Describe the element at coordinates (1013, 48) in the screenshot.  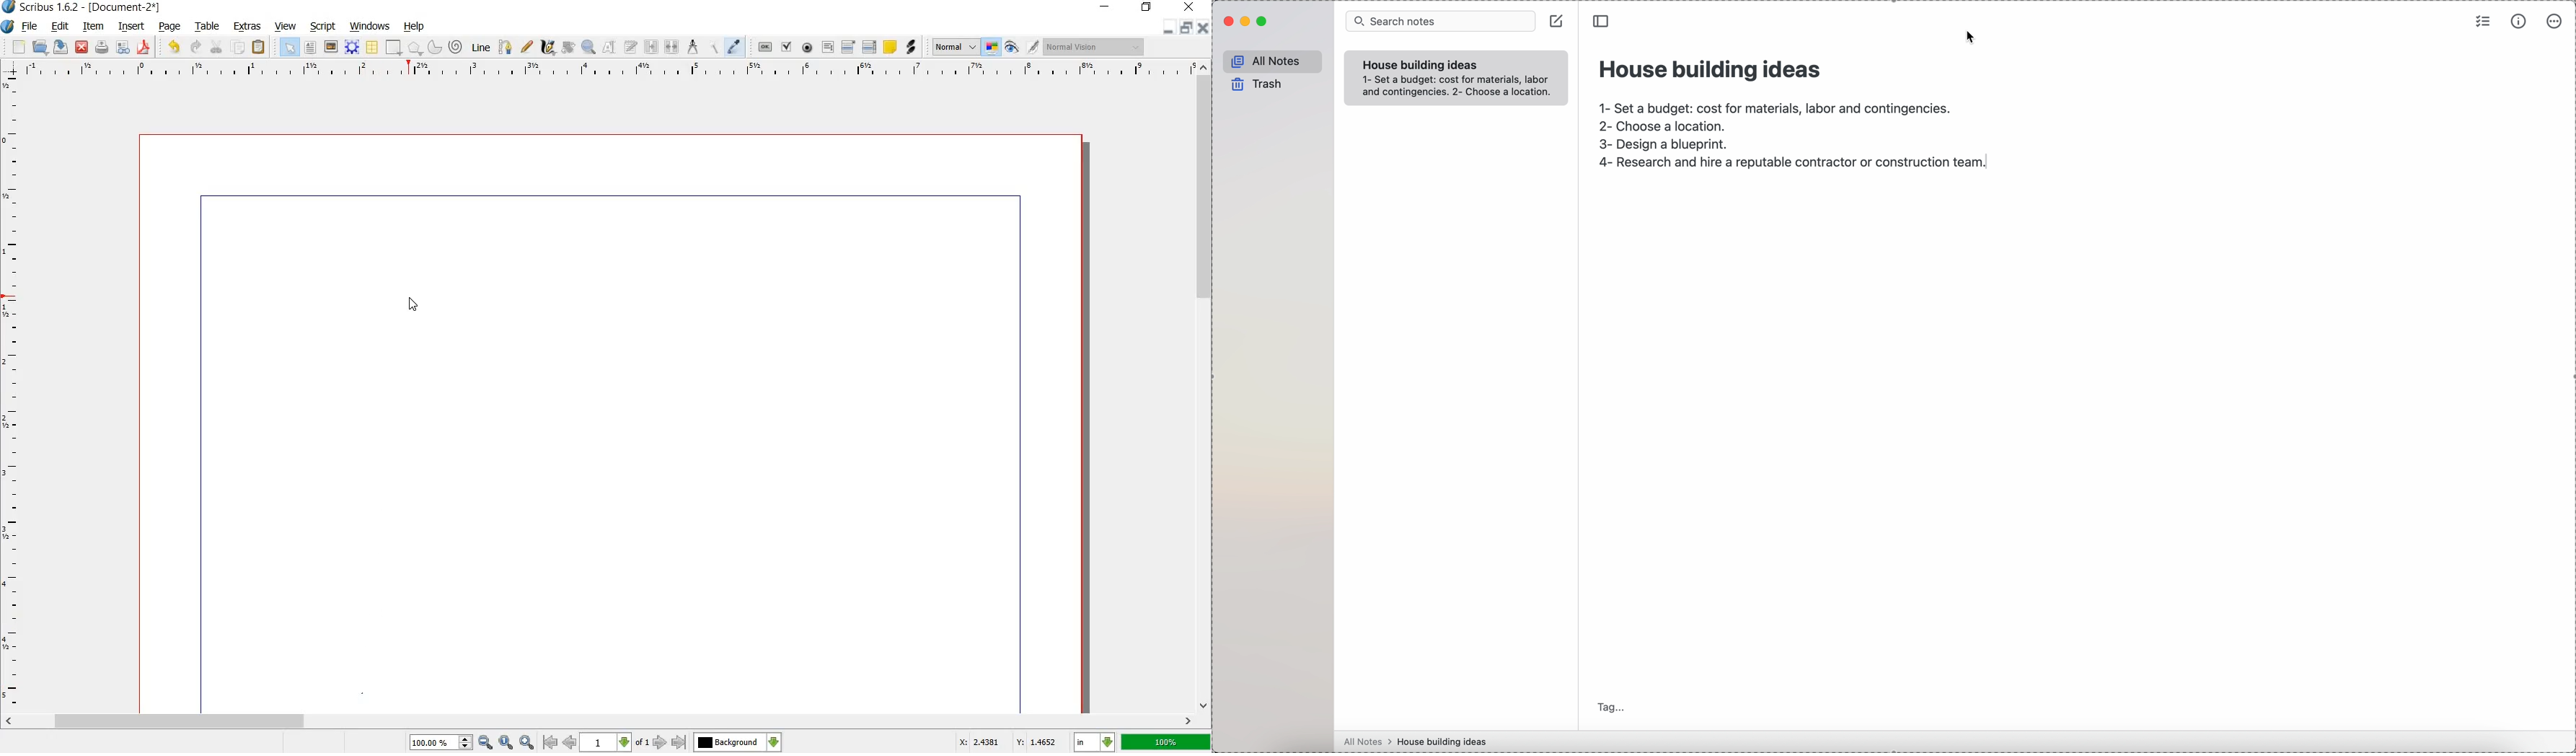
I see `PREVIEW MODE` at that location.